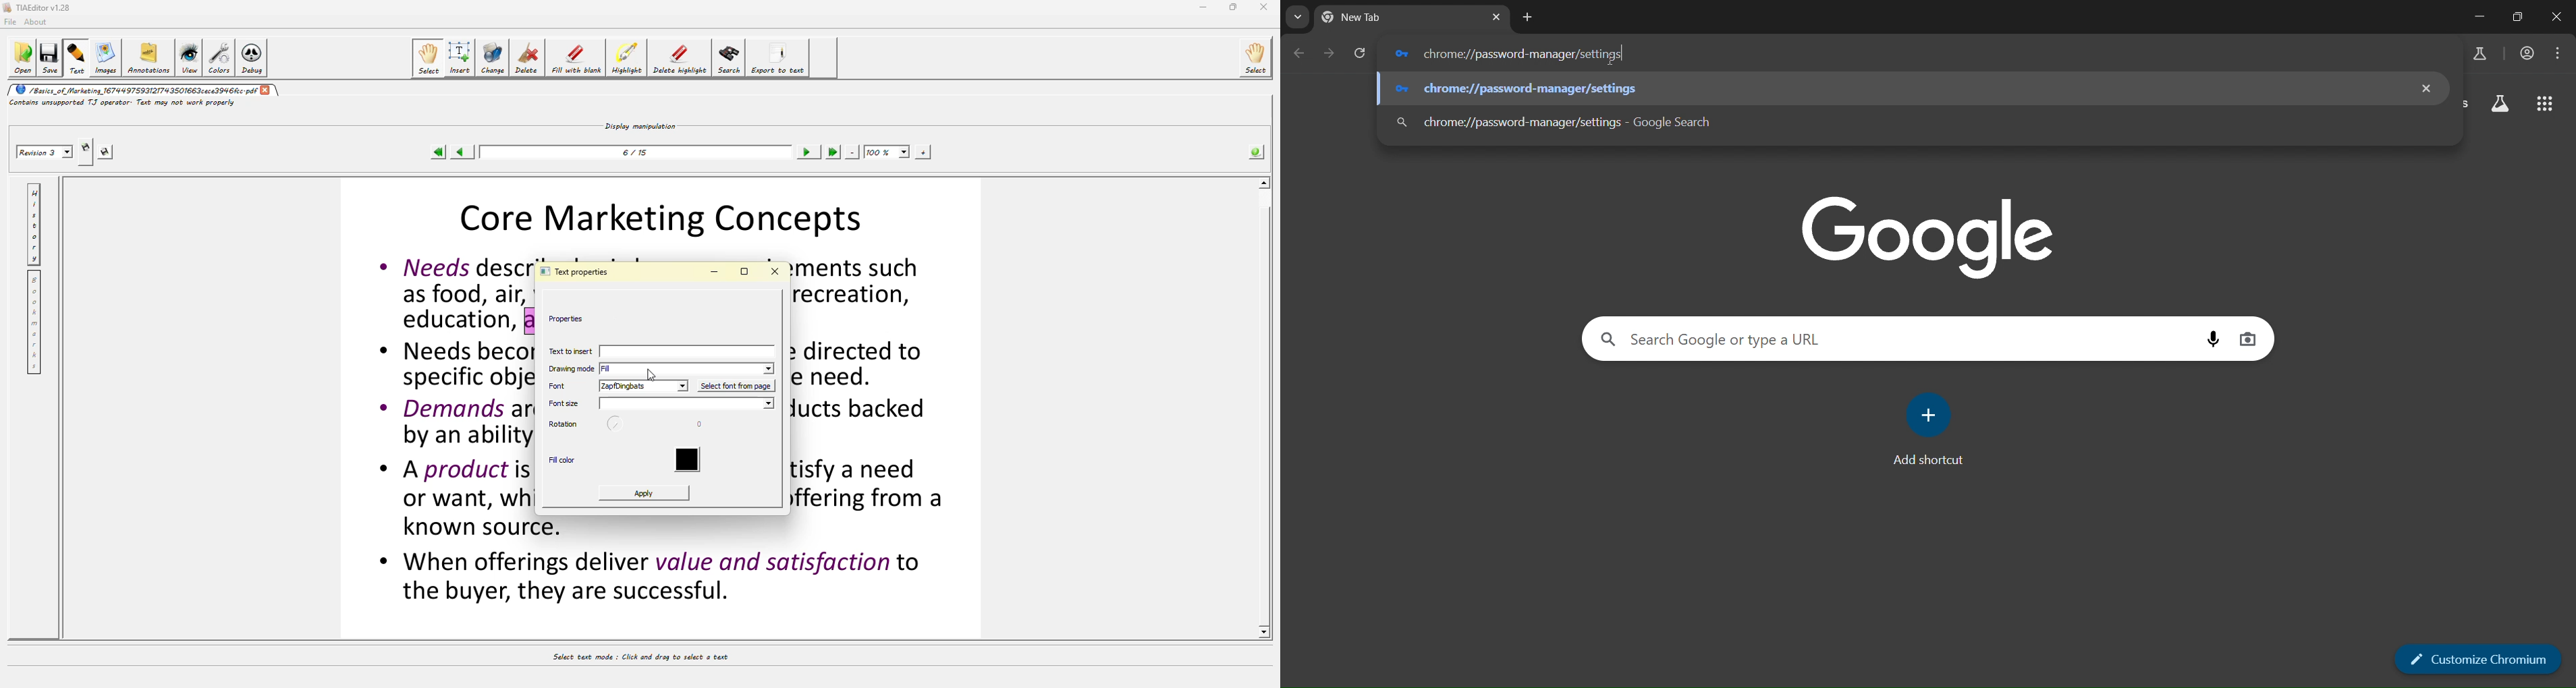  What do you see at coordinates (1517, 89) in the screenshot?
I see `chrome://password-manager/settings` at bounding box center [1517, 89].